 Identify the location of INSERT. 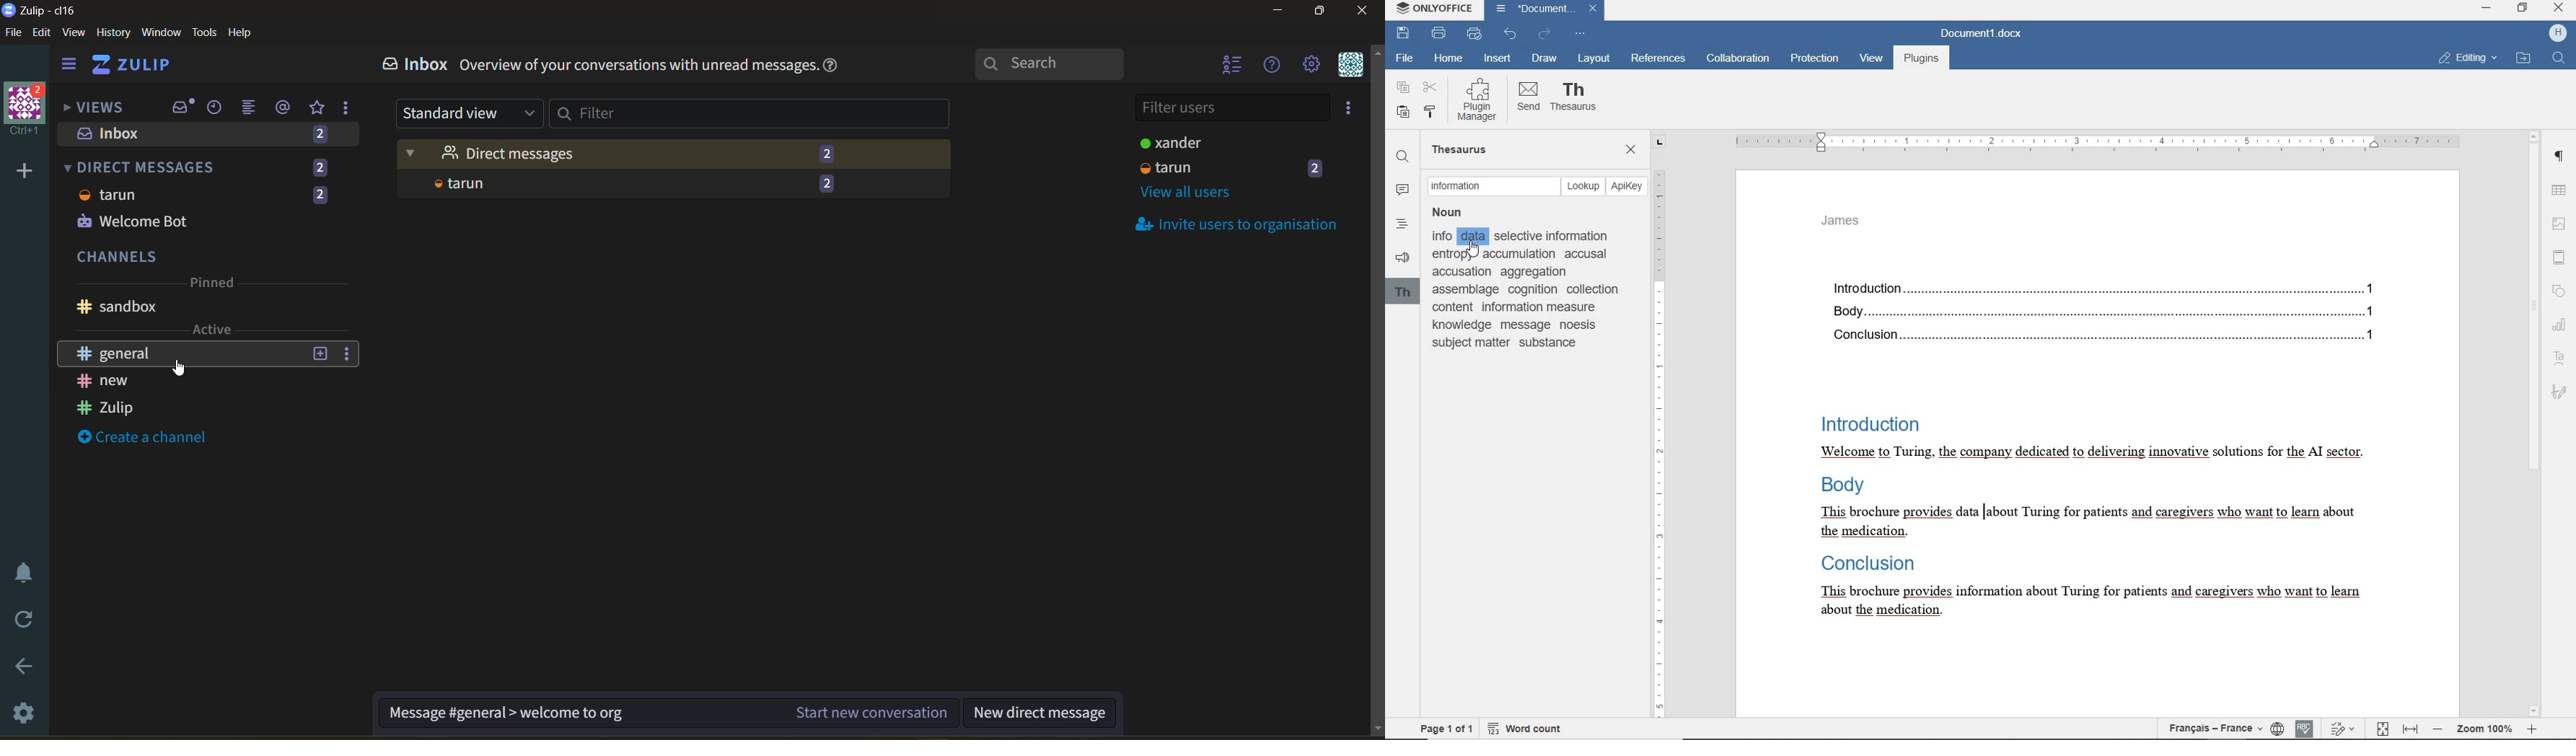
(1498, 59).